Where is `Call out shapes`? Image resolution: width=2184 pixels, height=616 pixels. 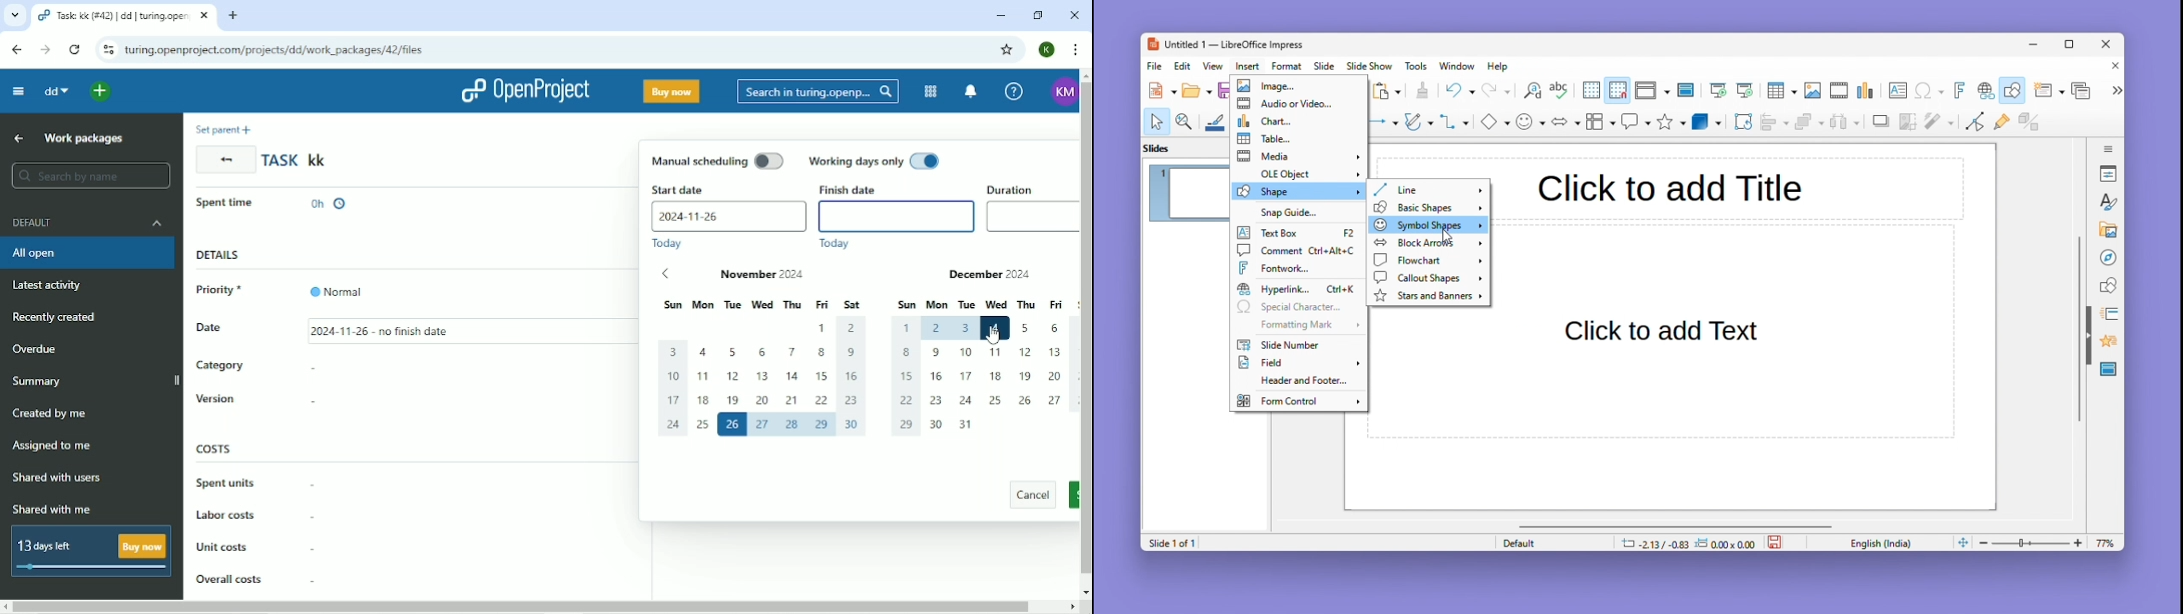 Call out shapes is located at coordinates (1426, 277).